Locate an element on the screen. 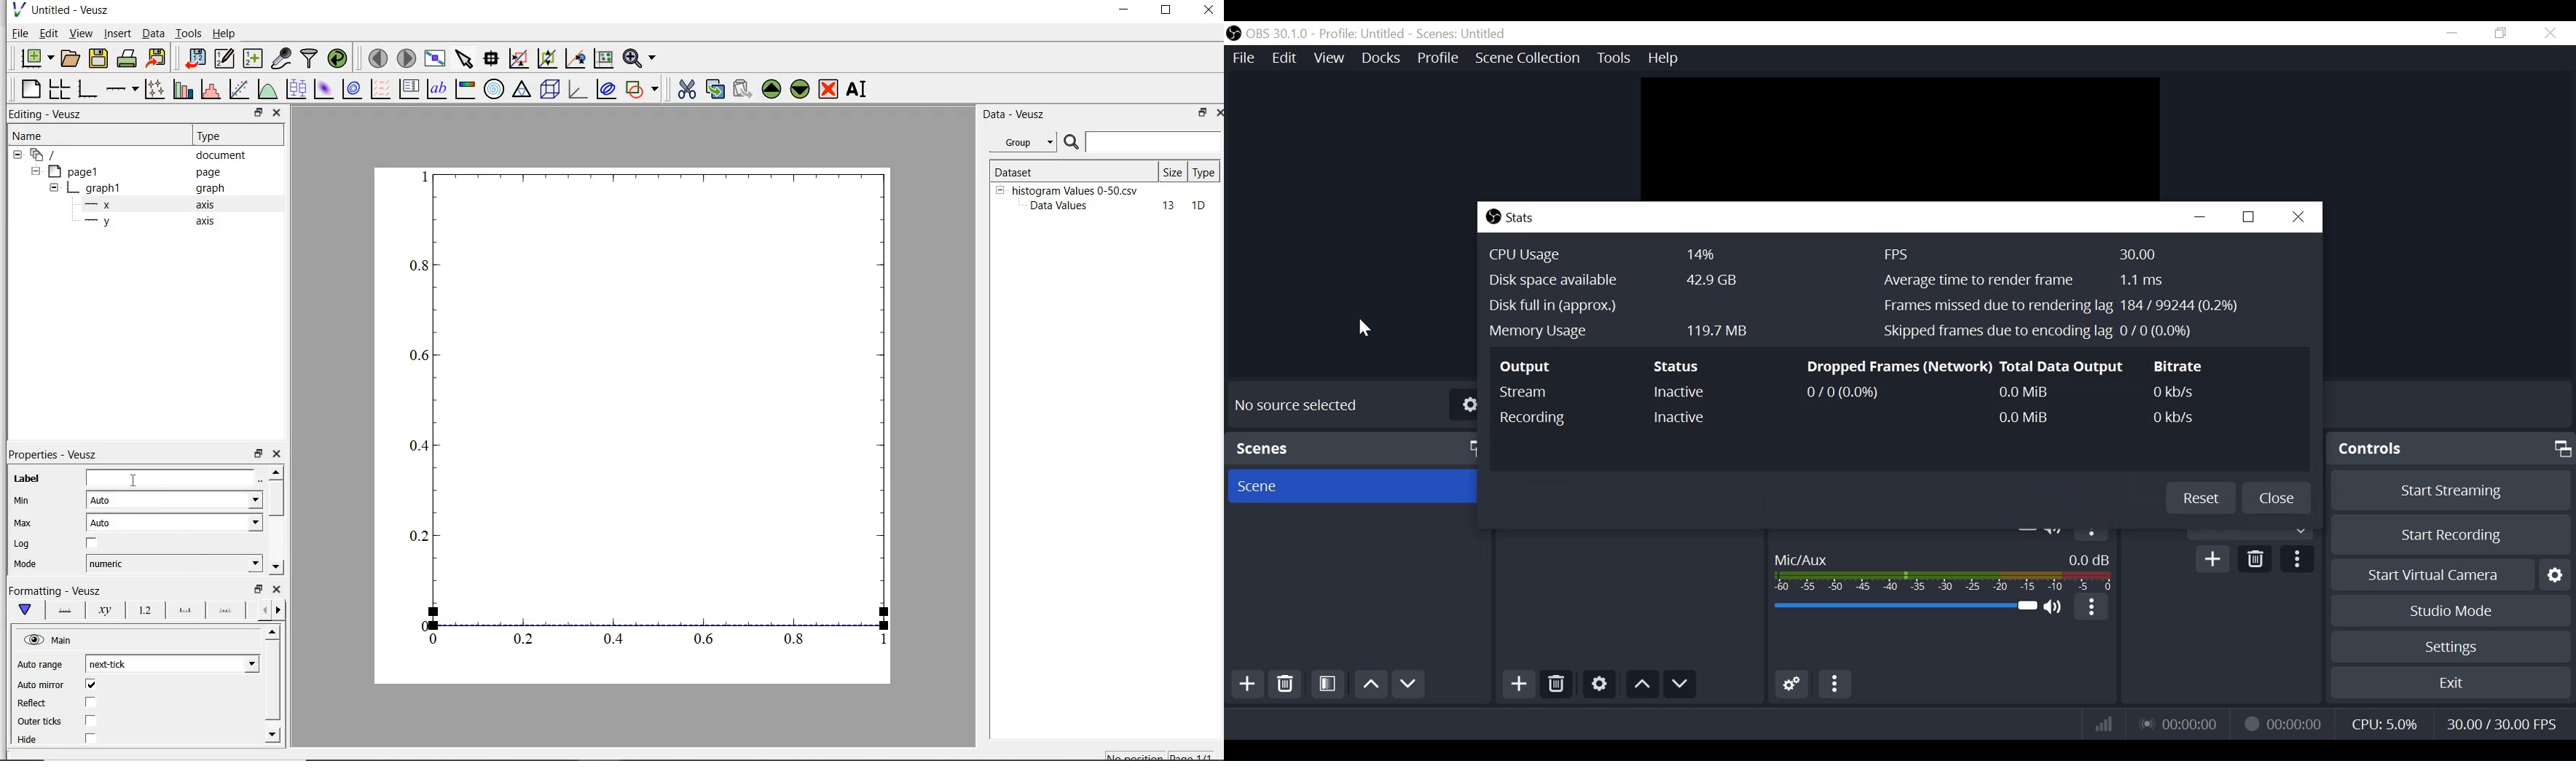  Settings is located at coordinates (2451, 646).